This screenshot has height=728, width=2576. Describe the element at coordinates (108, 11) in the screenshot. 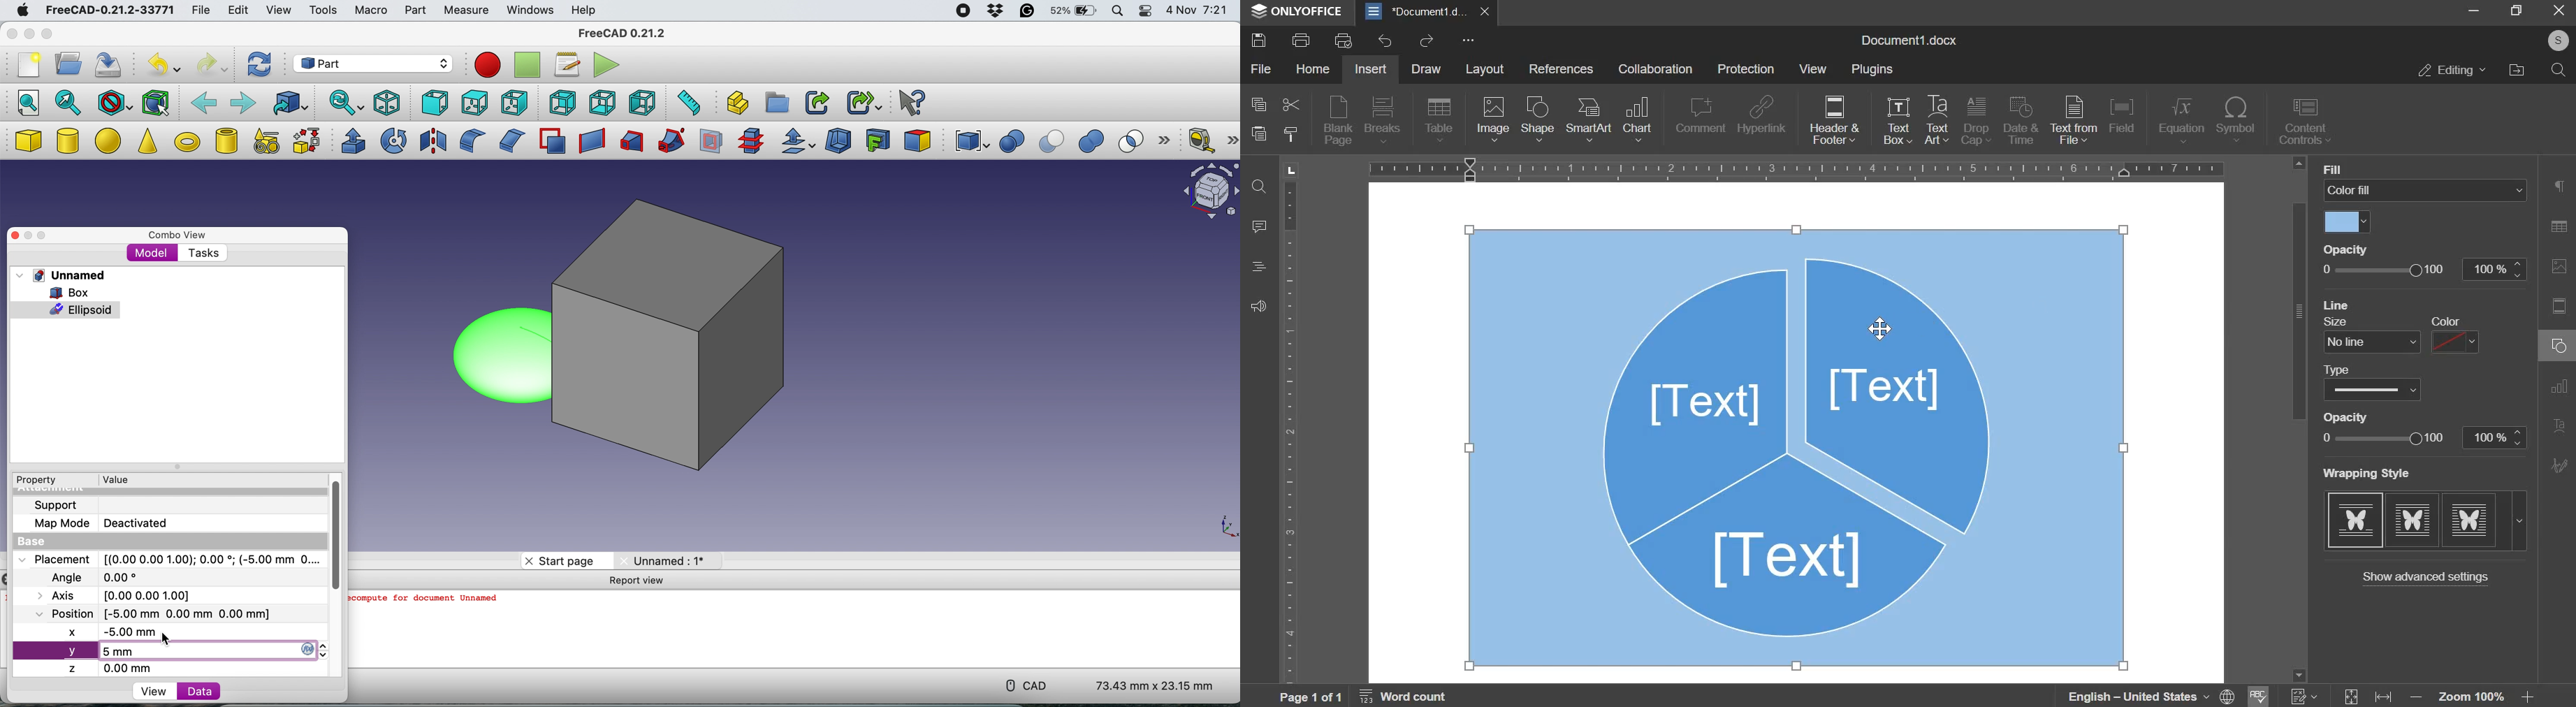

I see `FreeCAD-0.21.2-33771` at that location.